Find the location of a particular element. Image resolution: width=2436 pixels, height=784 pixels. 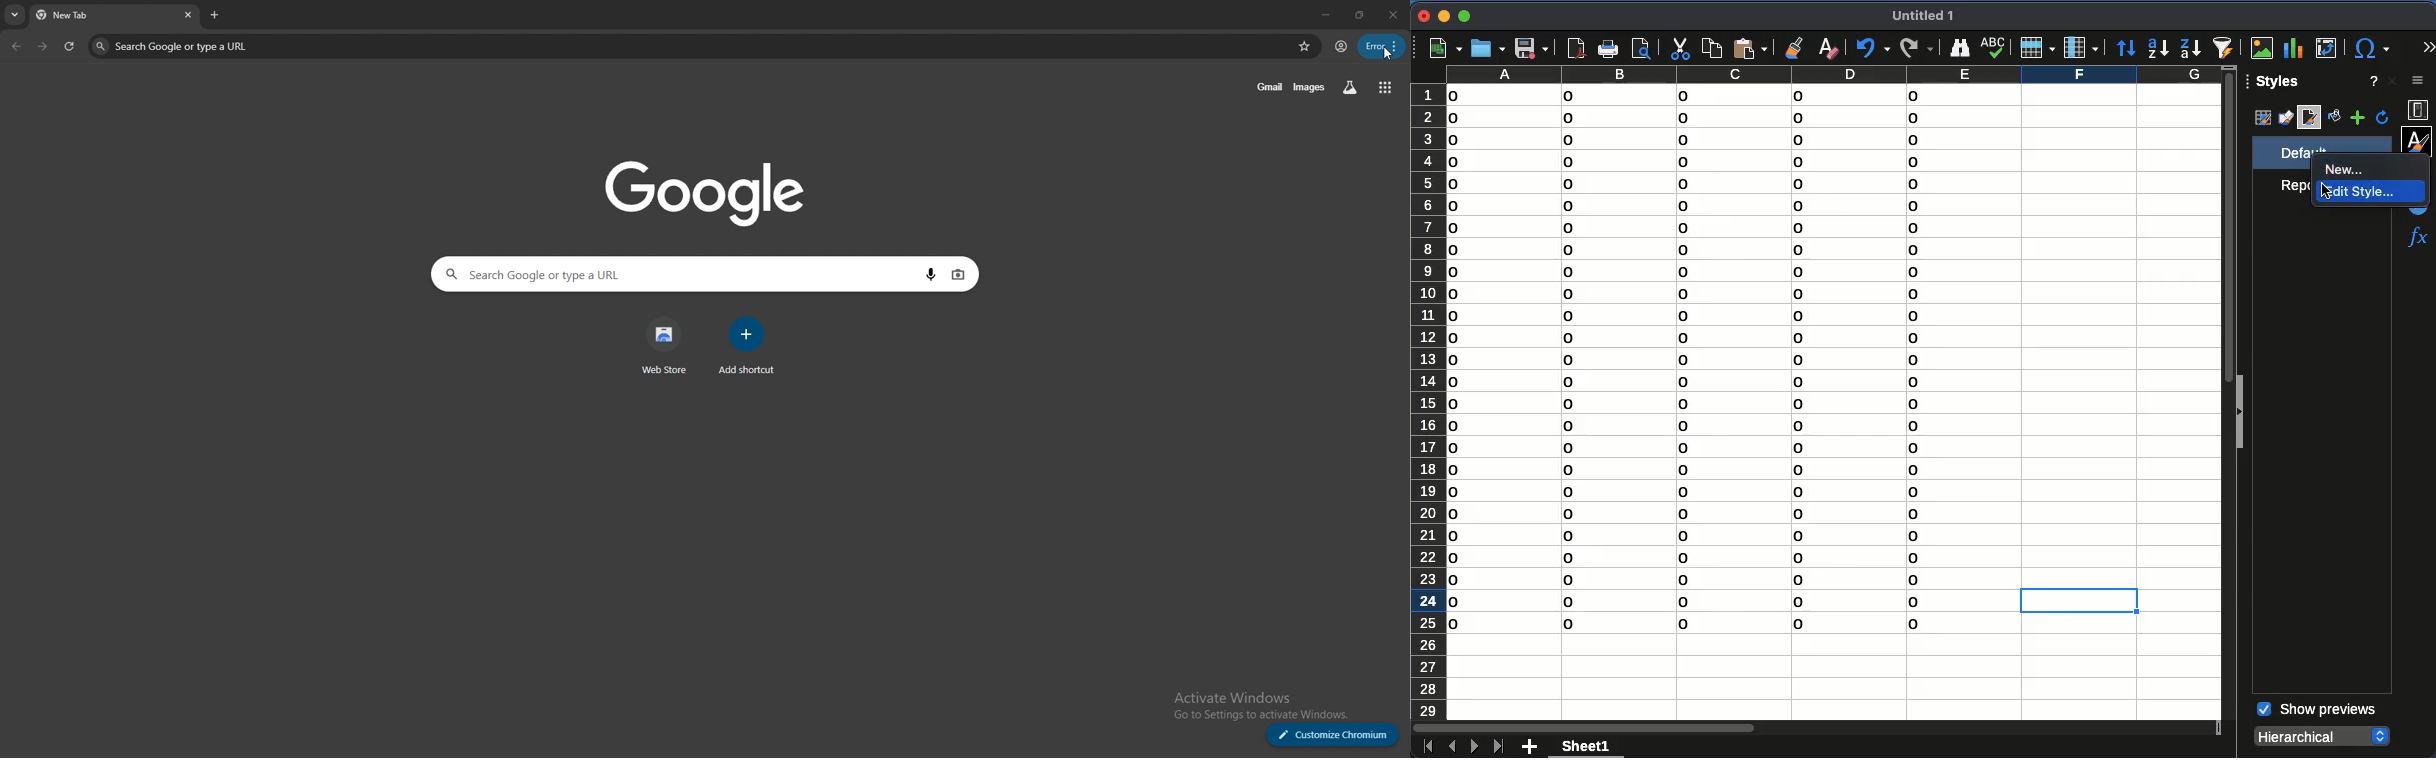

special character is located at coordinates (2371, 48).